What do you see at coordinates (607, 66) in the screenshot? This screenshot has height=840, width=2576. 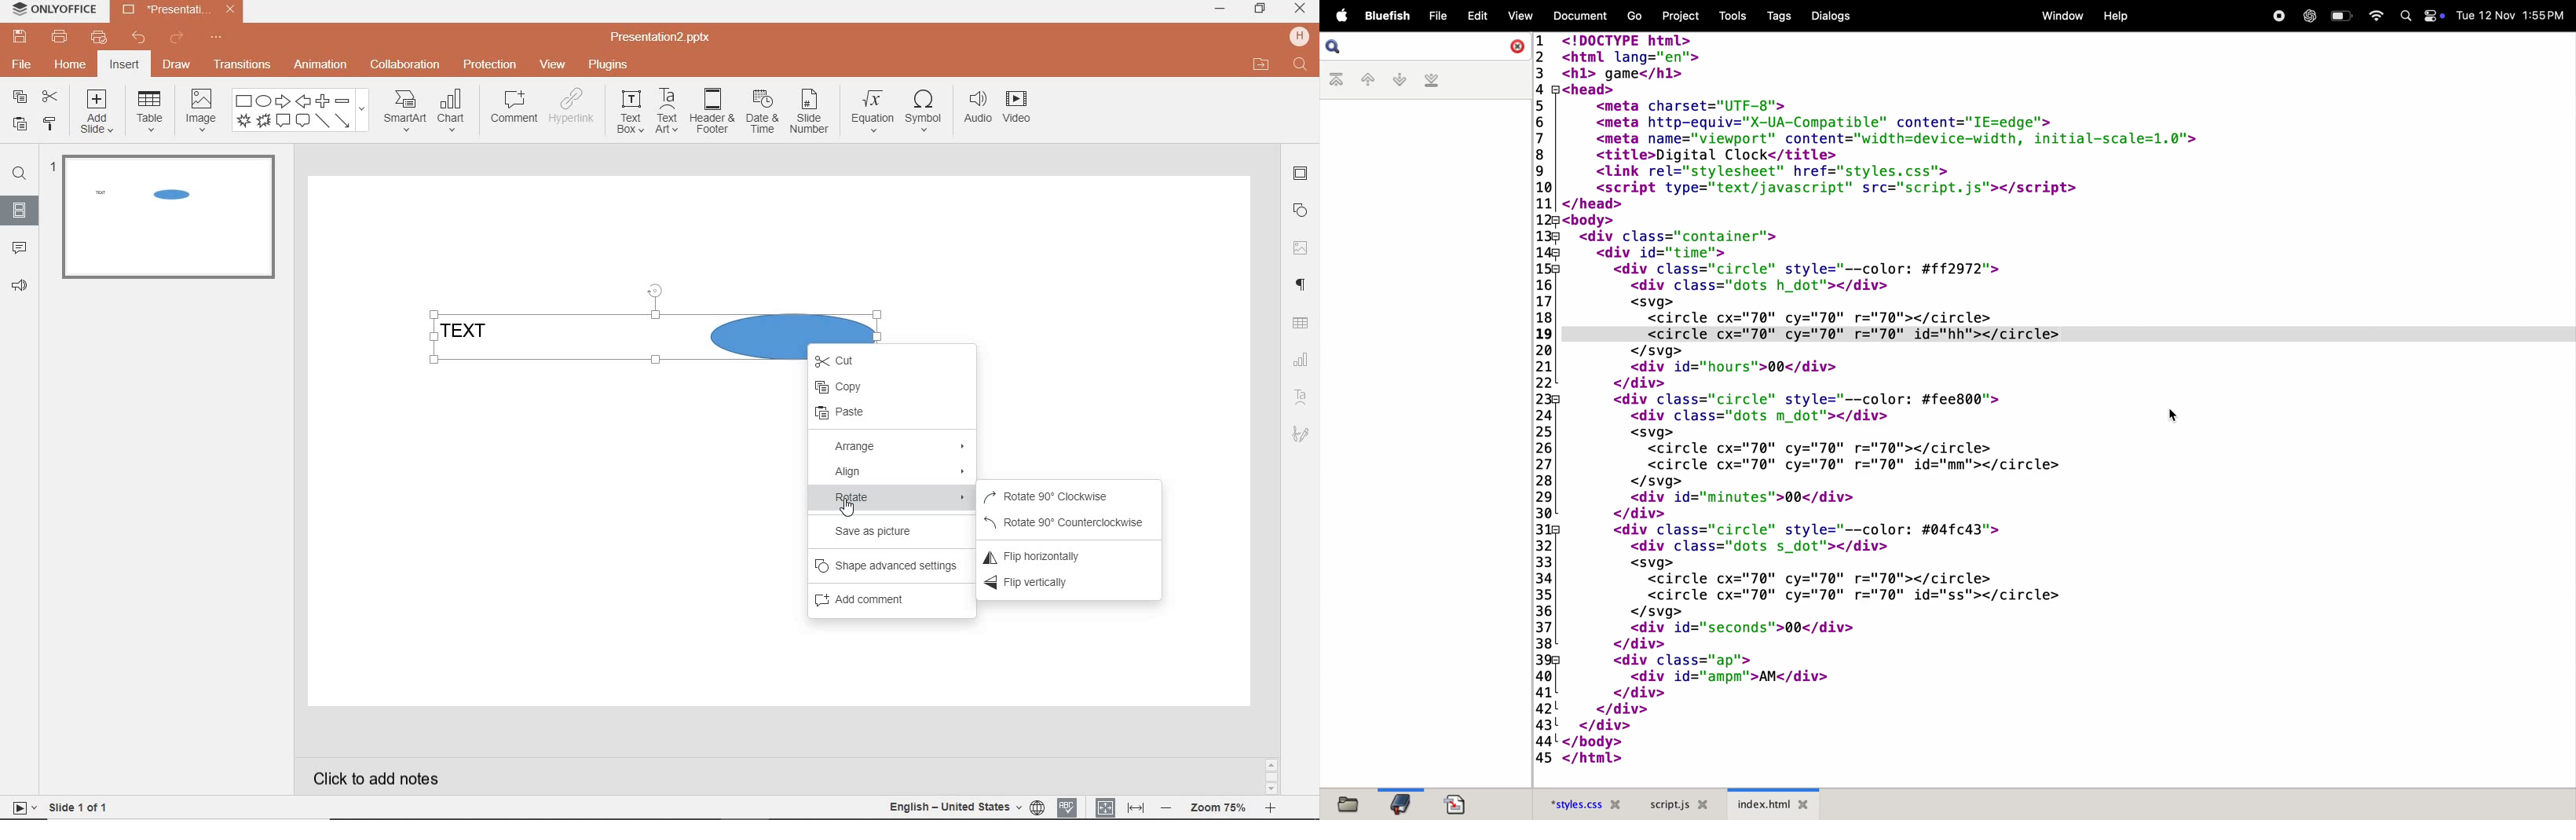 I see `plugins` at bounding box center [607, 66].